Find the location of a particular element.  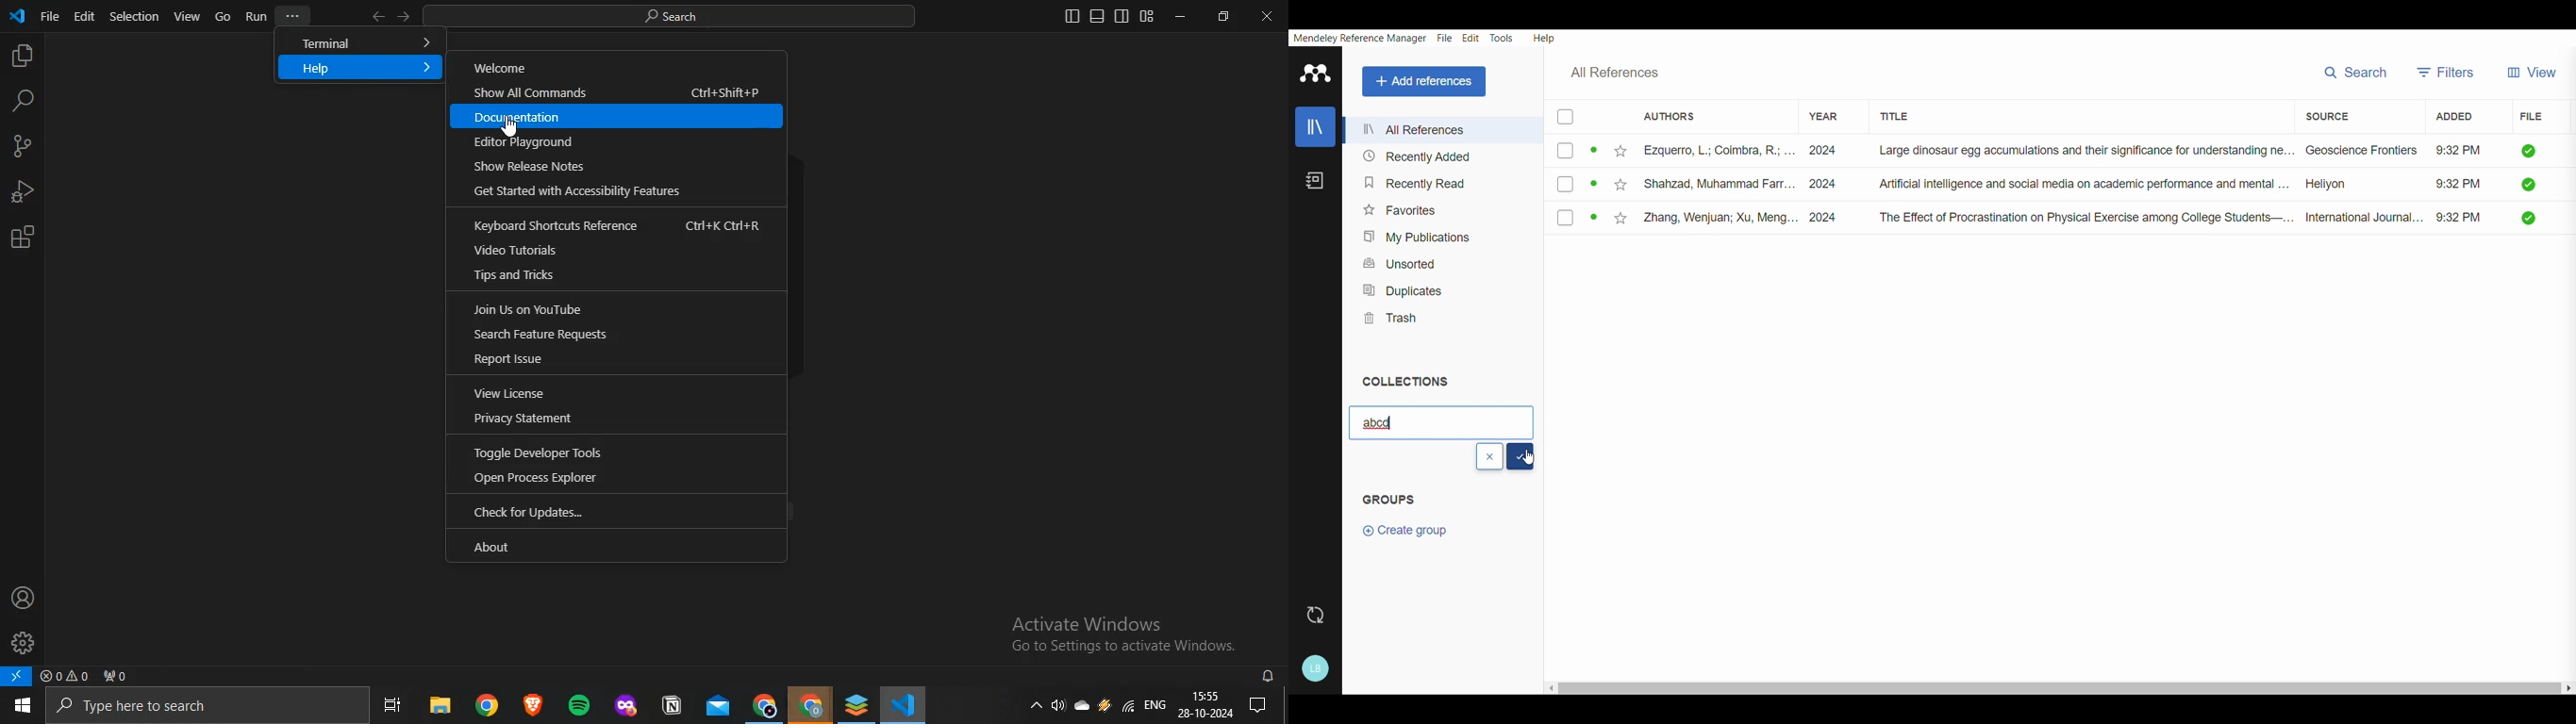

back is located at coordinates (376, 17).